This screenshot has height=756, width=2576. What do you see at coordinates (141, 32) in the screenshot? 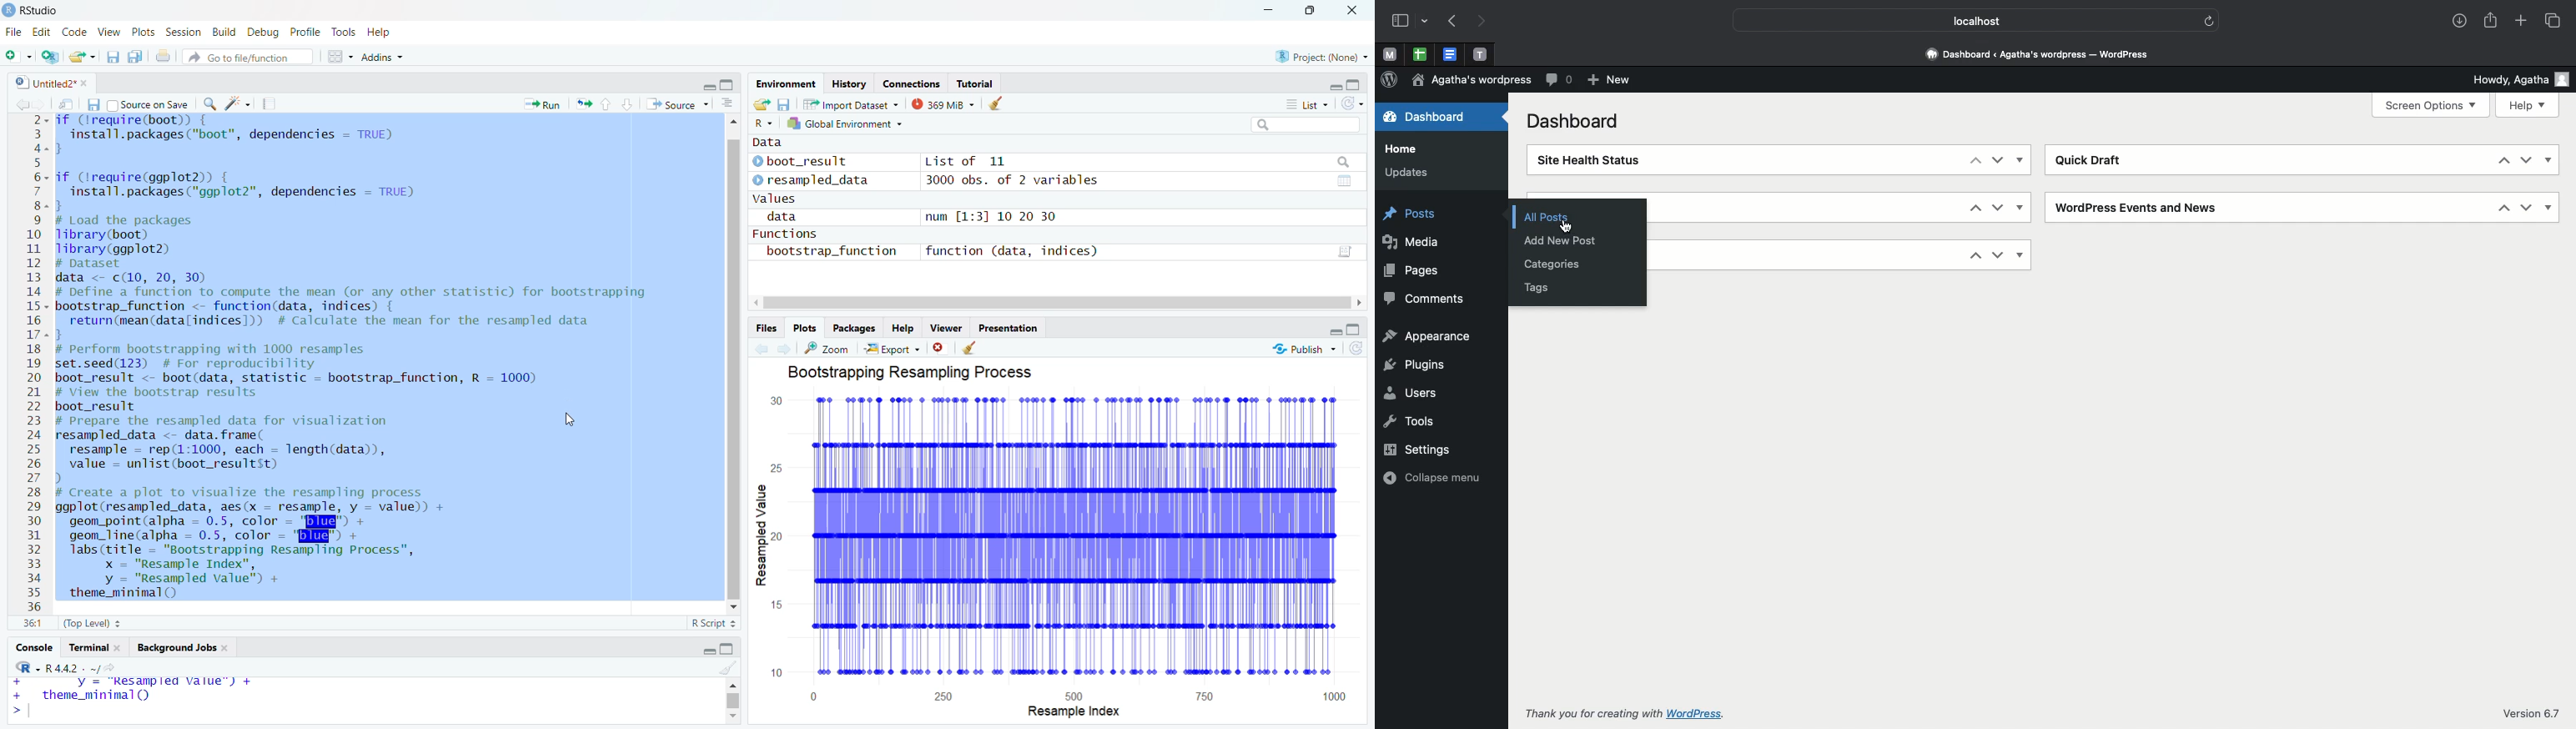
I see `Plots` at bounding box center [141, 32].